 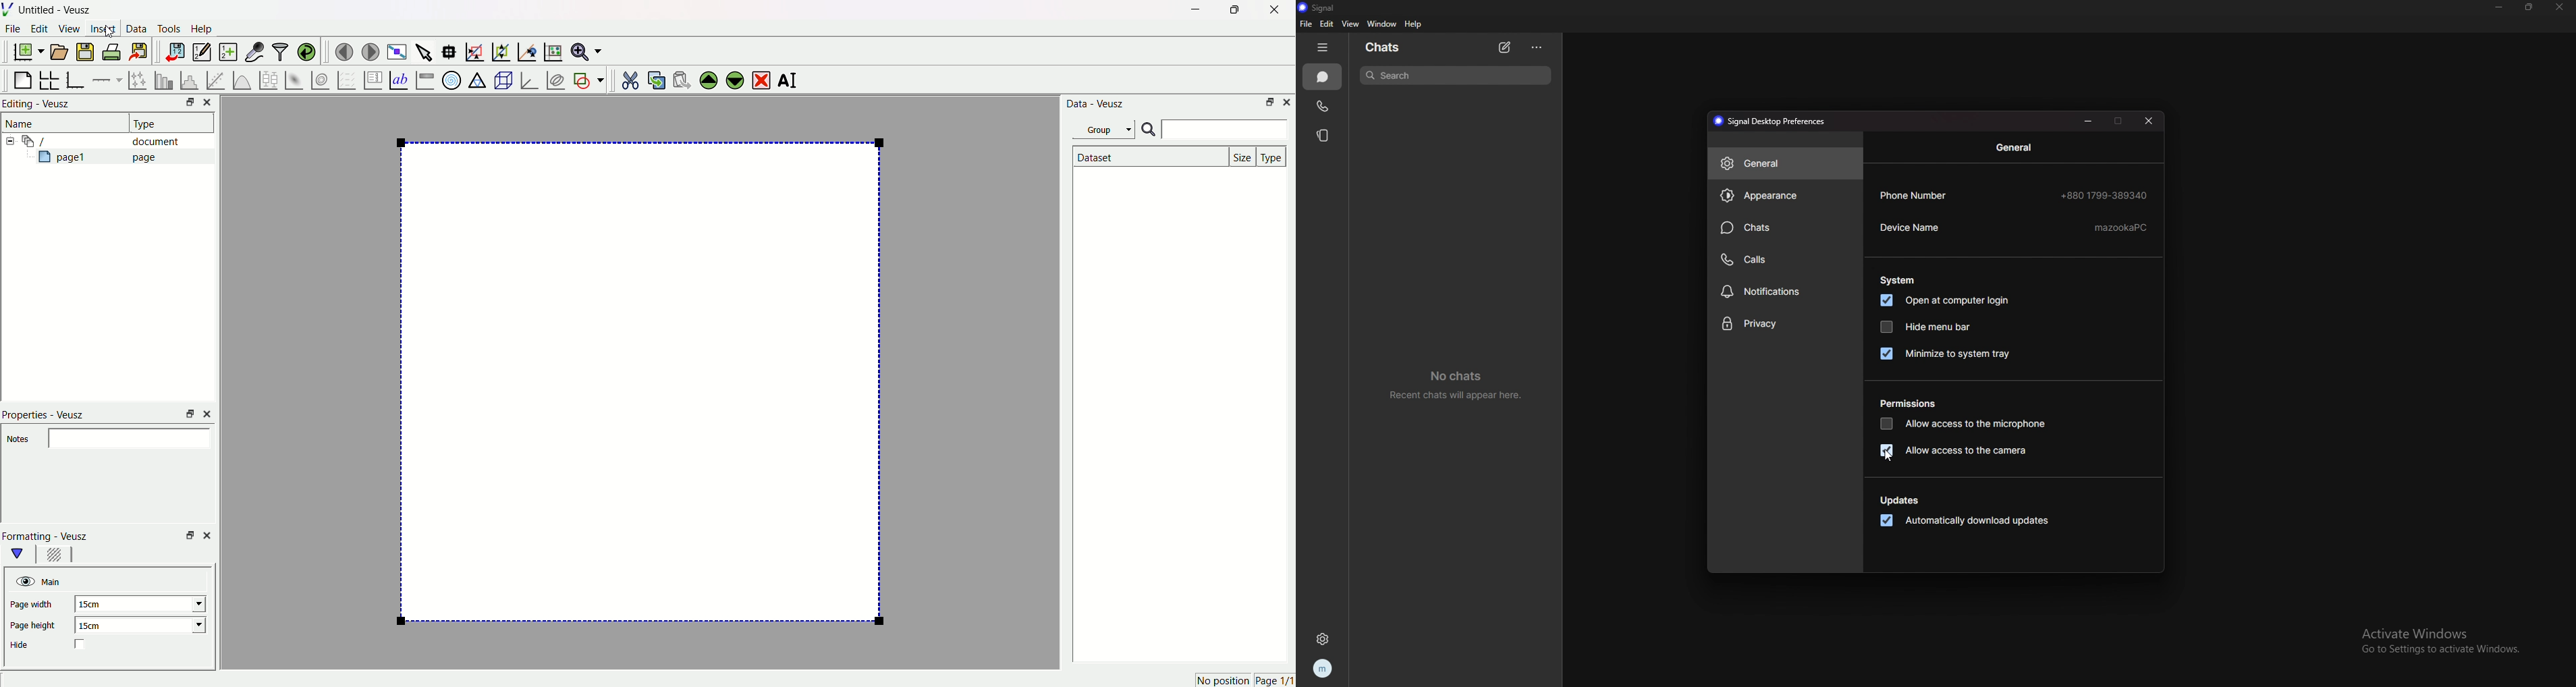 What do you see at coordinates (186, 103) in the screenshot?
I see `Minimize` at bounding box center [186, 103].